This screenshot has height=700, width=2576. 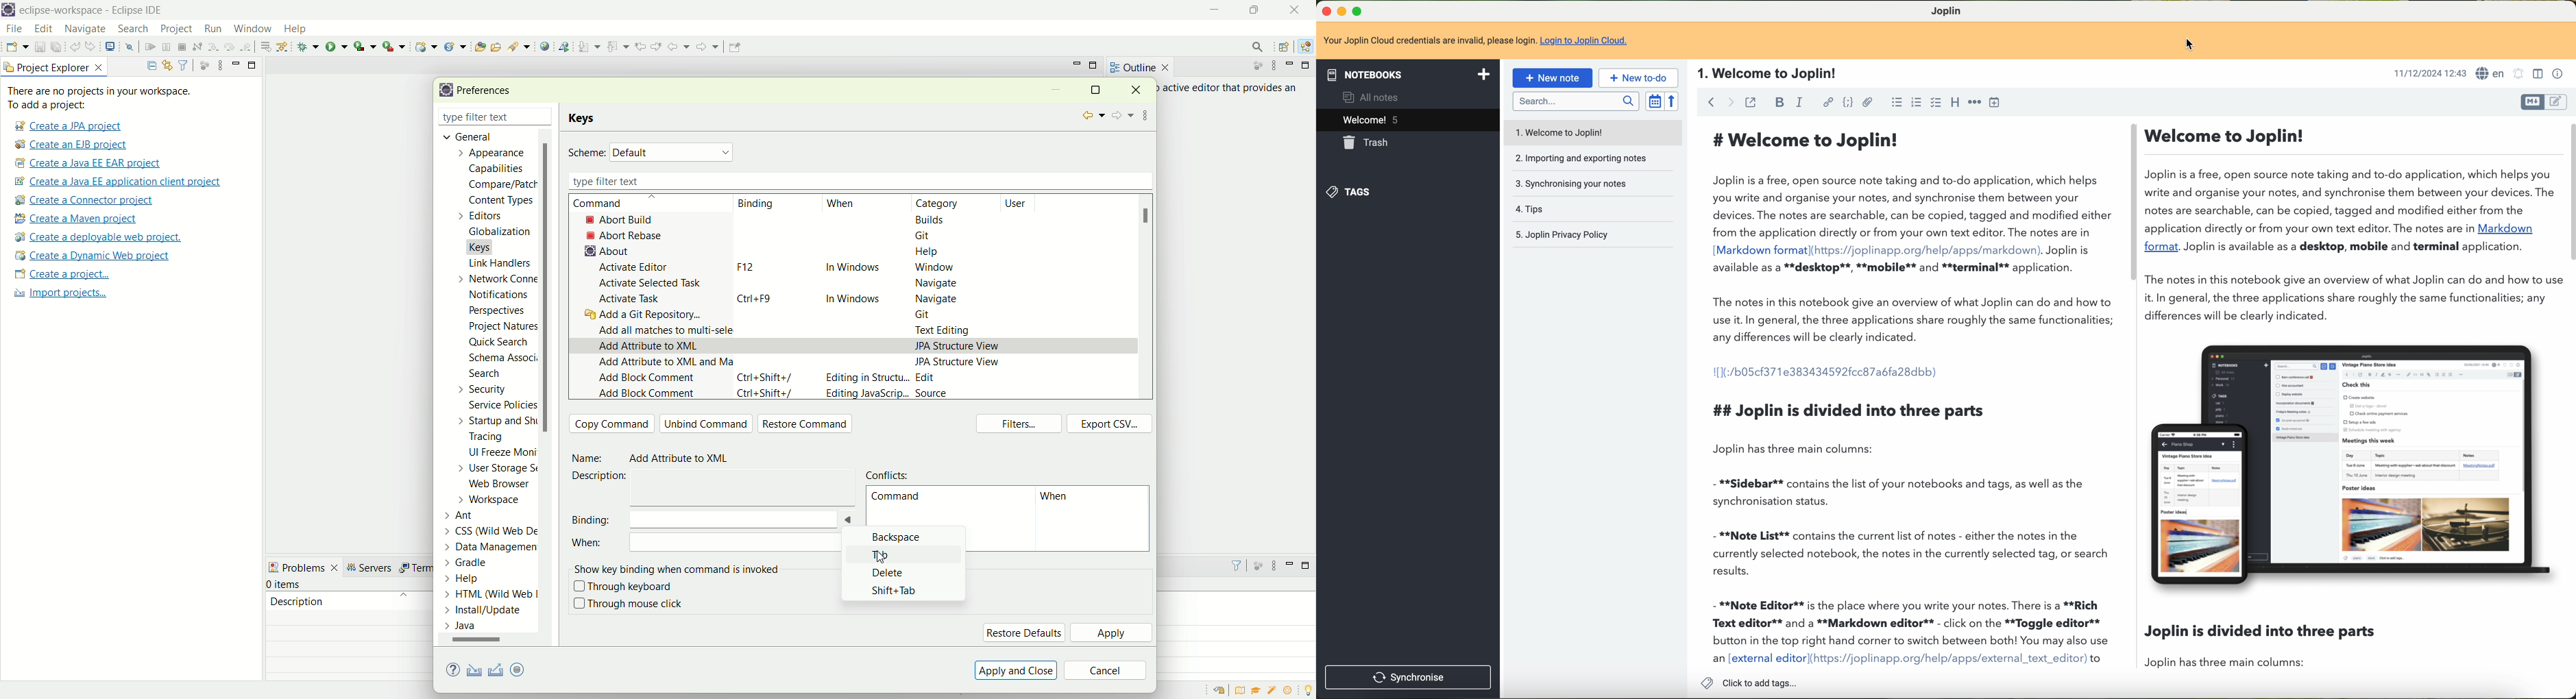 I want to click on create a dynamic web project, so click(x=91, y=256).